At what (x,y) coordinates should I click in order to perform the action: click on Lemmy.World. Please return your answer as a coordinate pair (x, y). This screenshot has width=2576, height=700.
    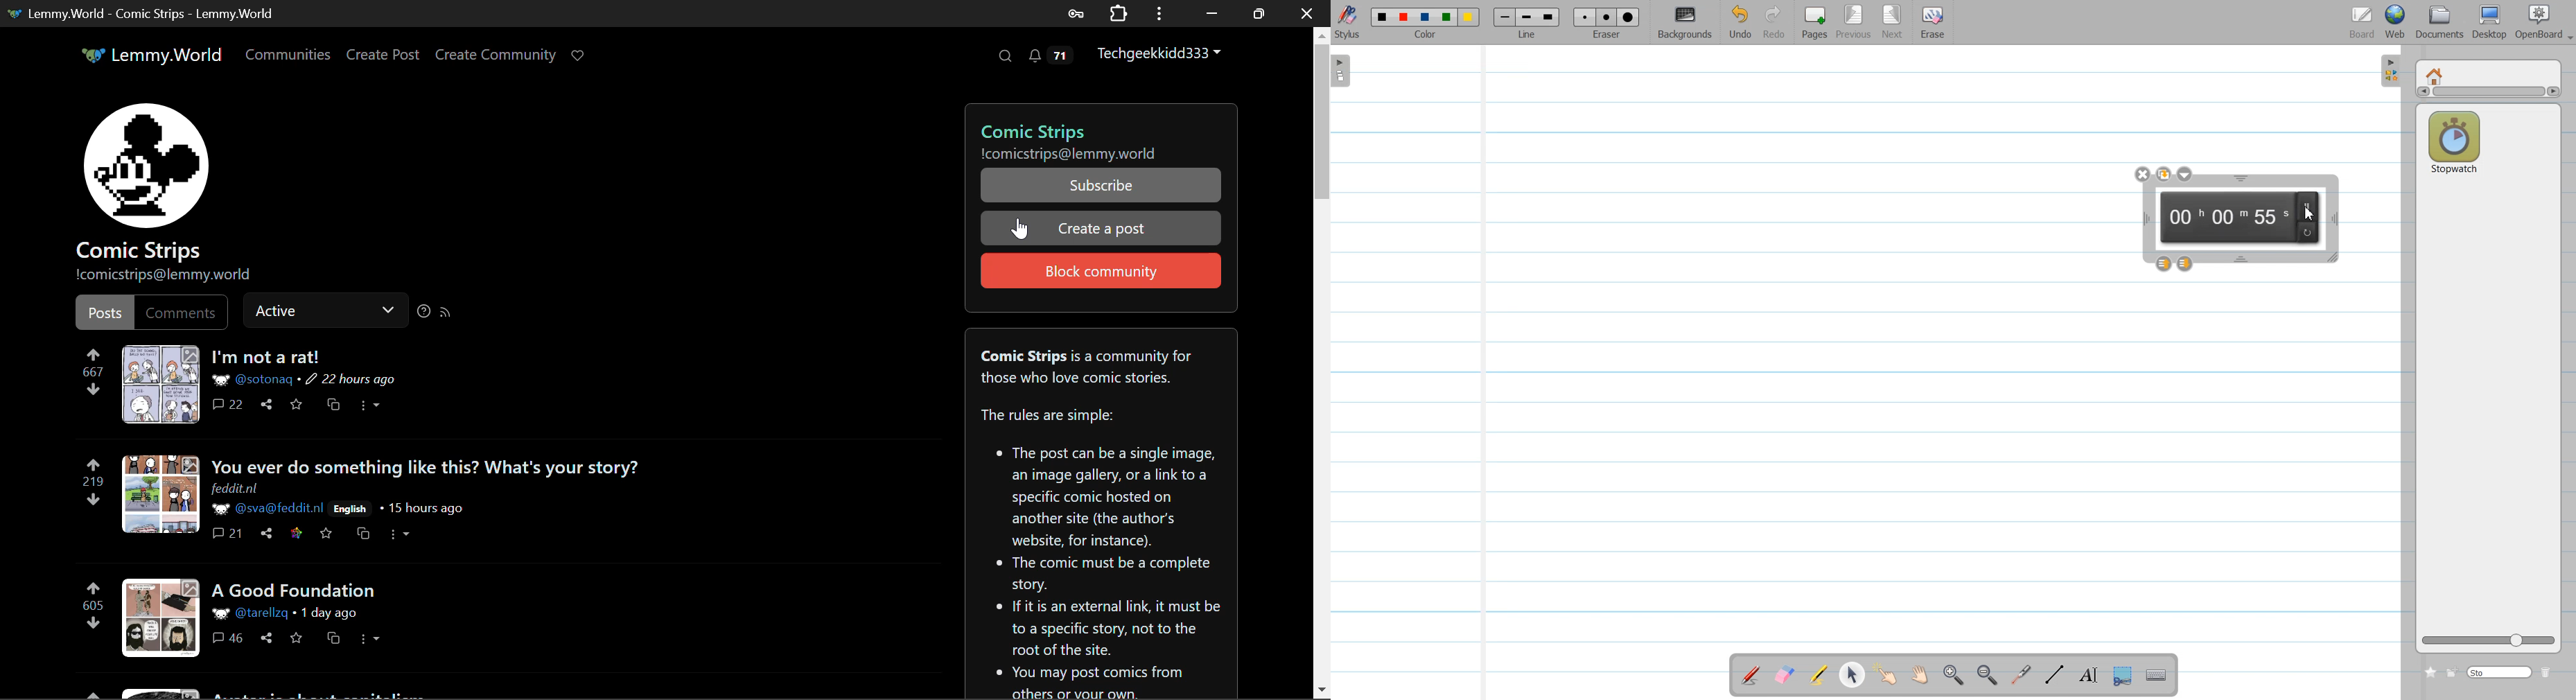
    Looking at the image, I should click on (150, 55).